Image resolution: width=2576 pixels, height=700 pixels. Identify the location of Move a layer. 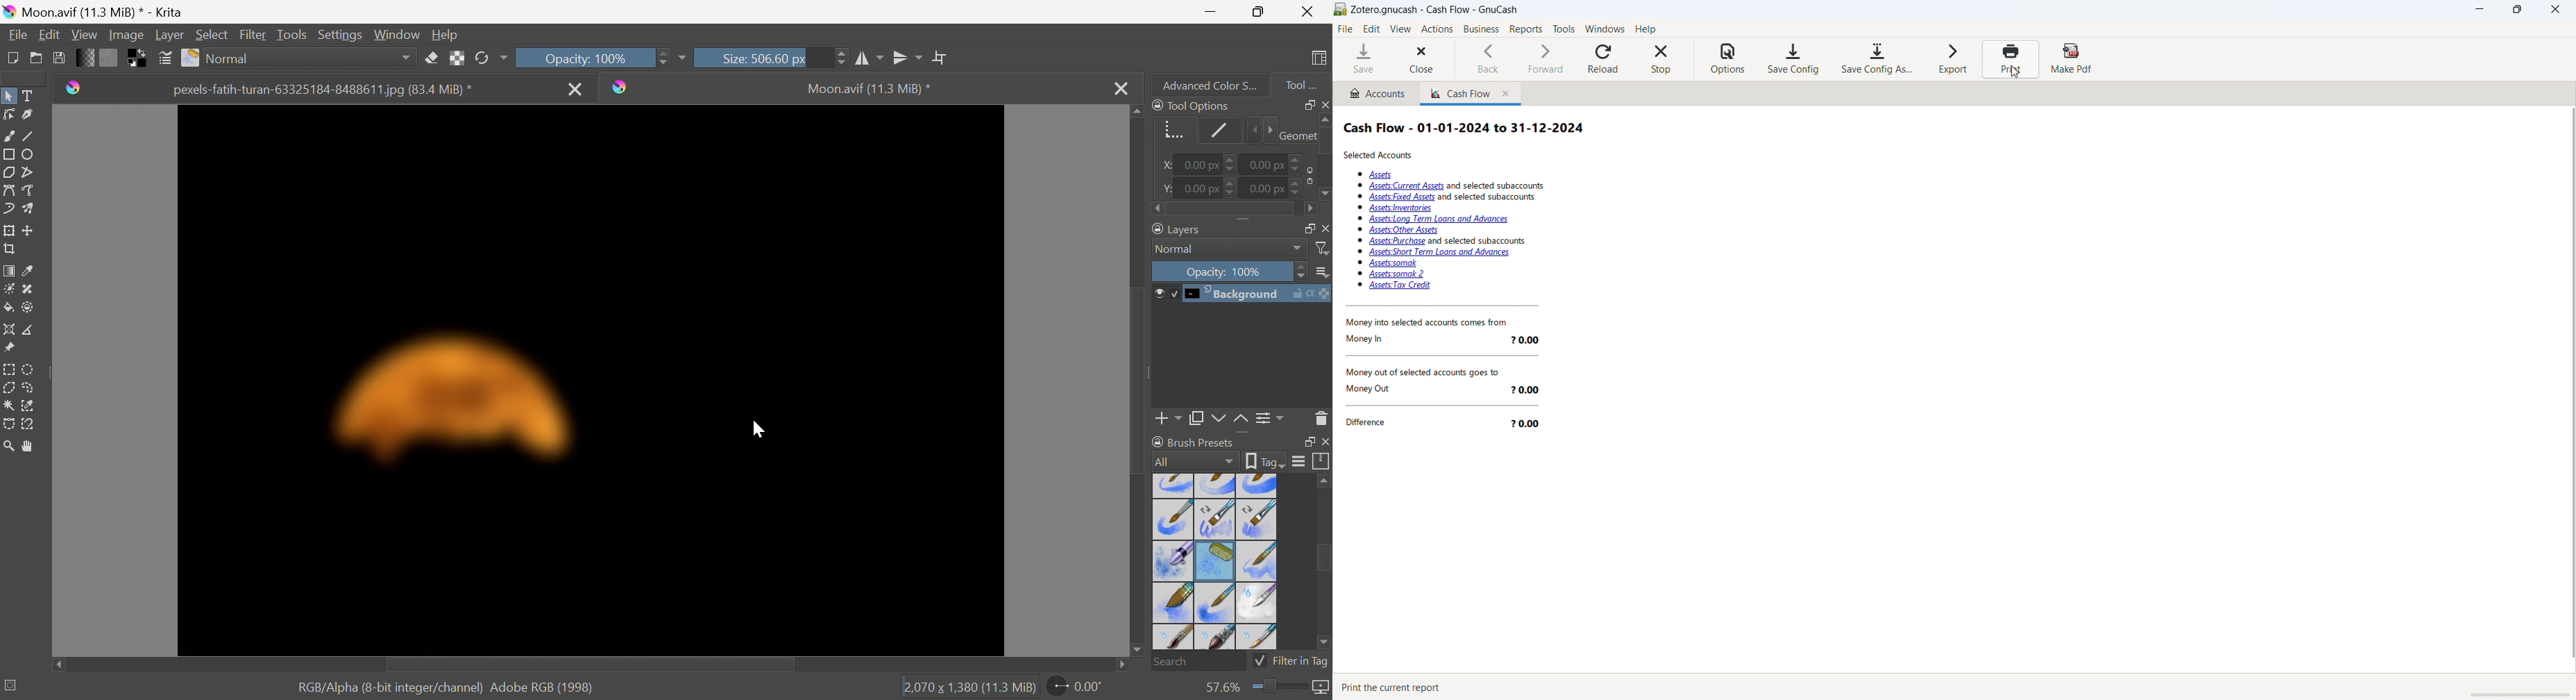
(28, 228).